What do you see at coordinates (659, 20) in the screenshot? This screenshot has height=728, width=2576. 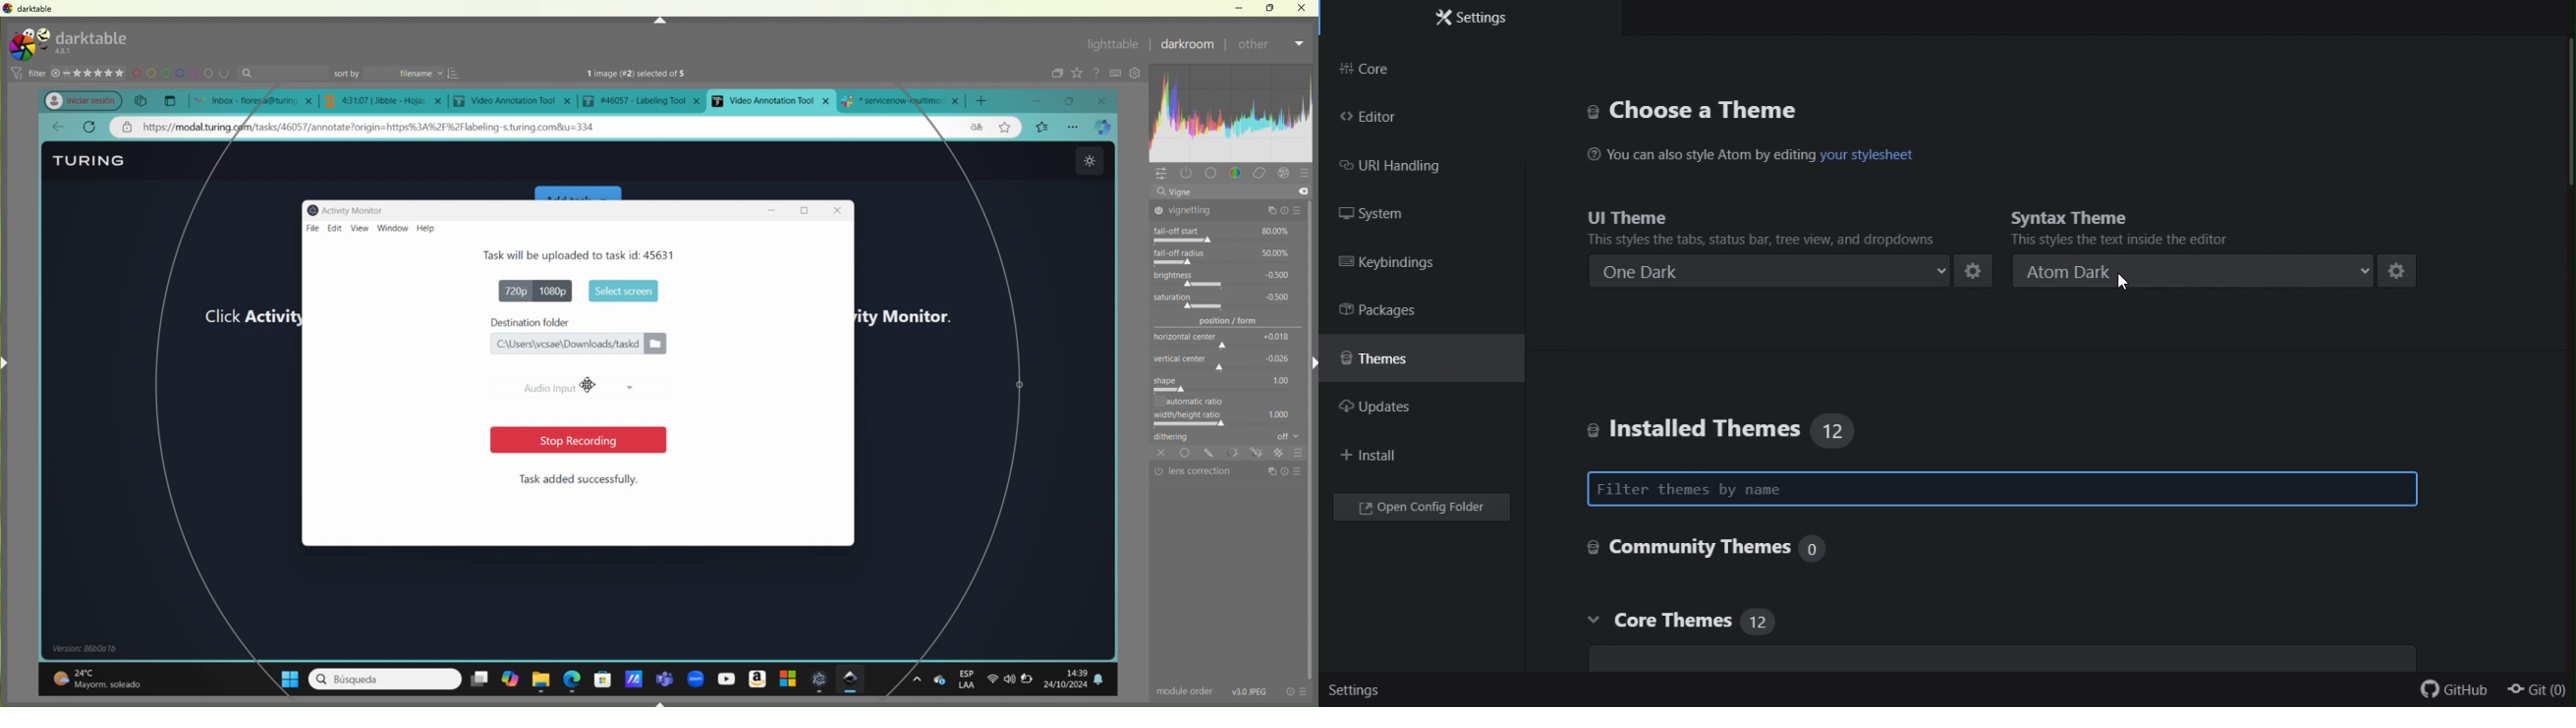 I see `Up` at bounding box center [659, 20].